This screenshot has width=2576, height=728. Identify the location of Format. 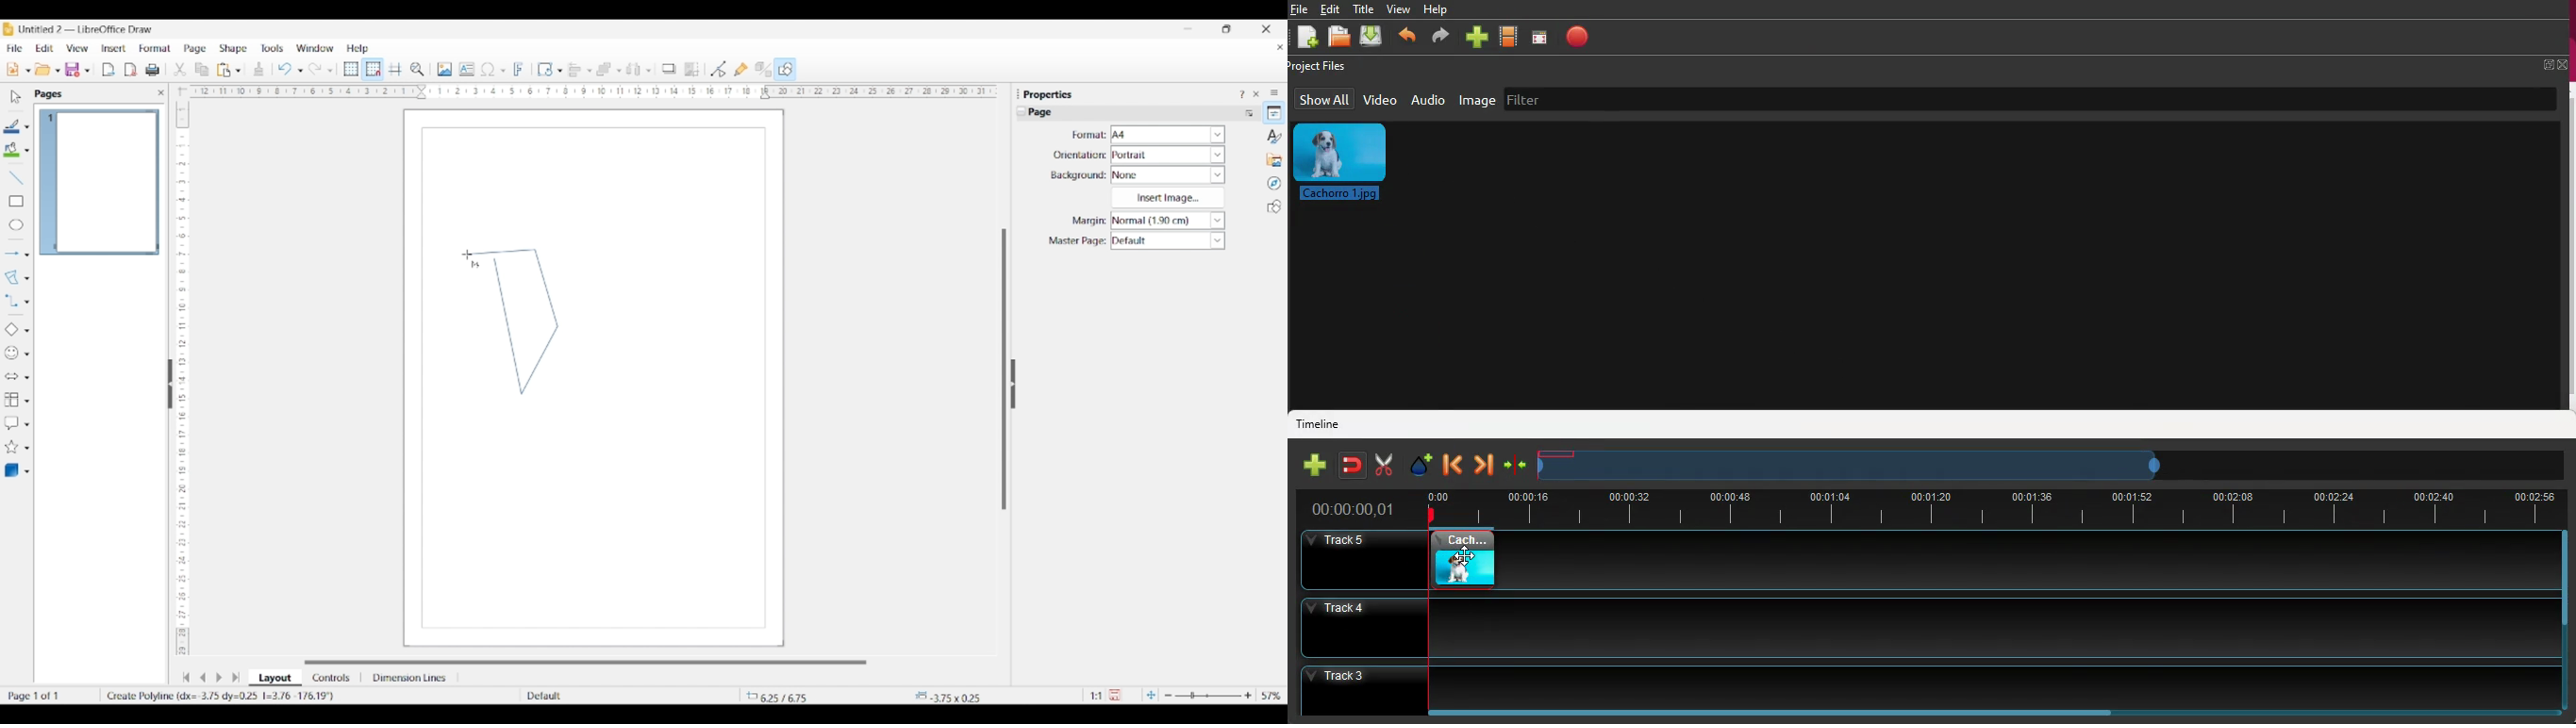
(156, 48).